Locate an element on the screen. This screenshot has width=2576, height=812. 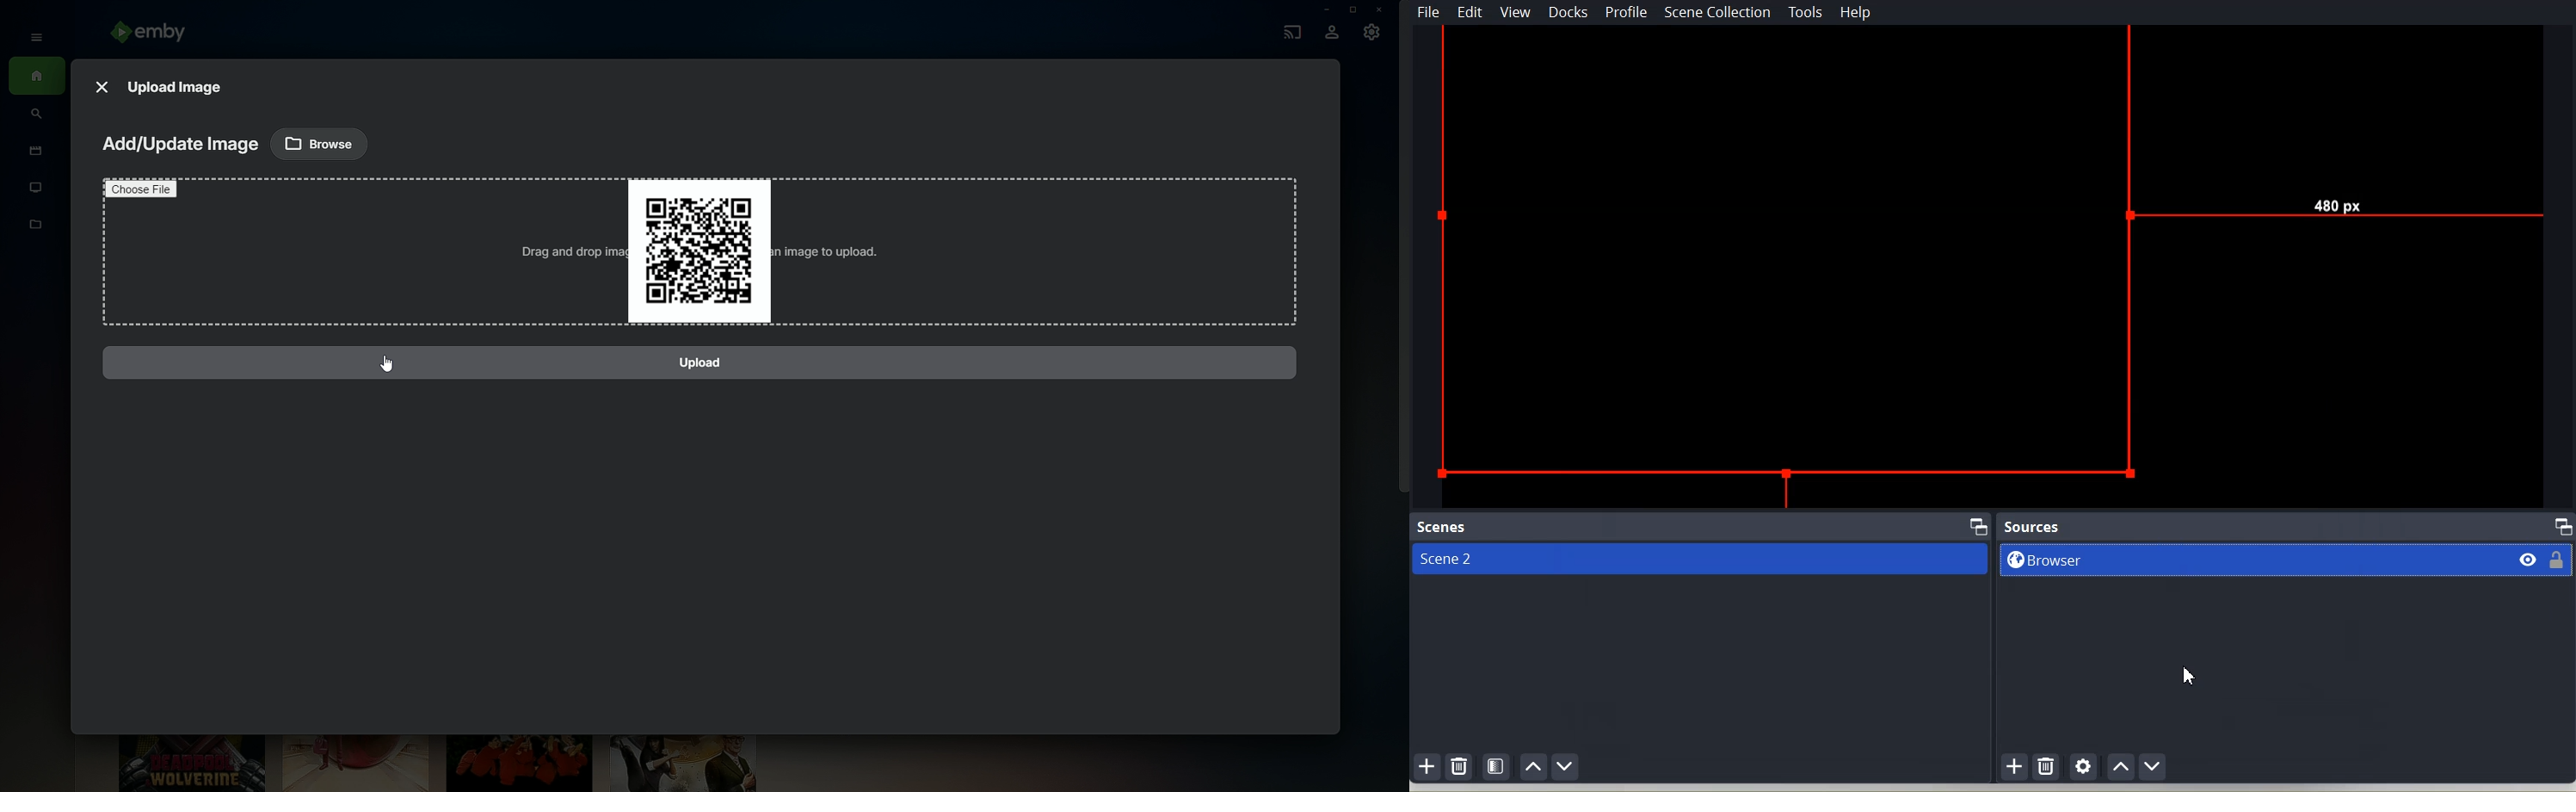
Open Scene Filter is located at coordinates (1497, 765).